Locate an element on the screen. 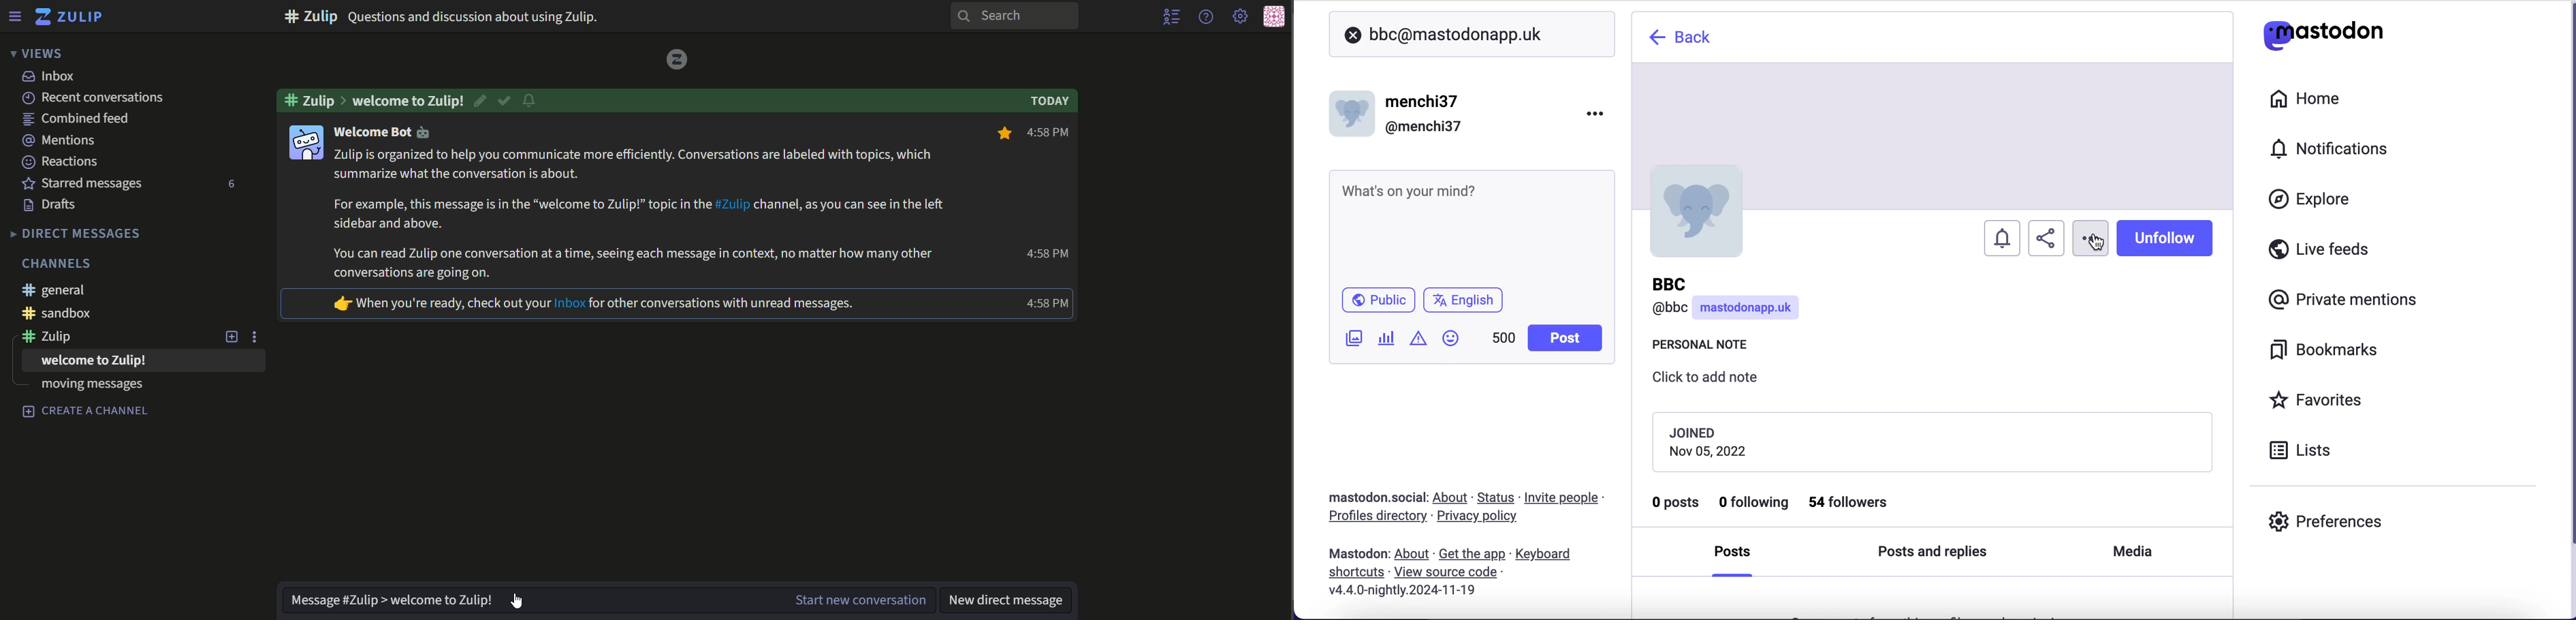  number is located at coordinates (228, 185).